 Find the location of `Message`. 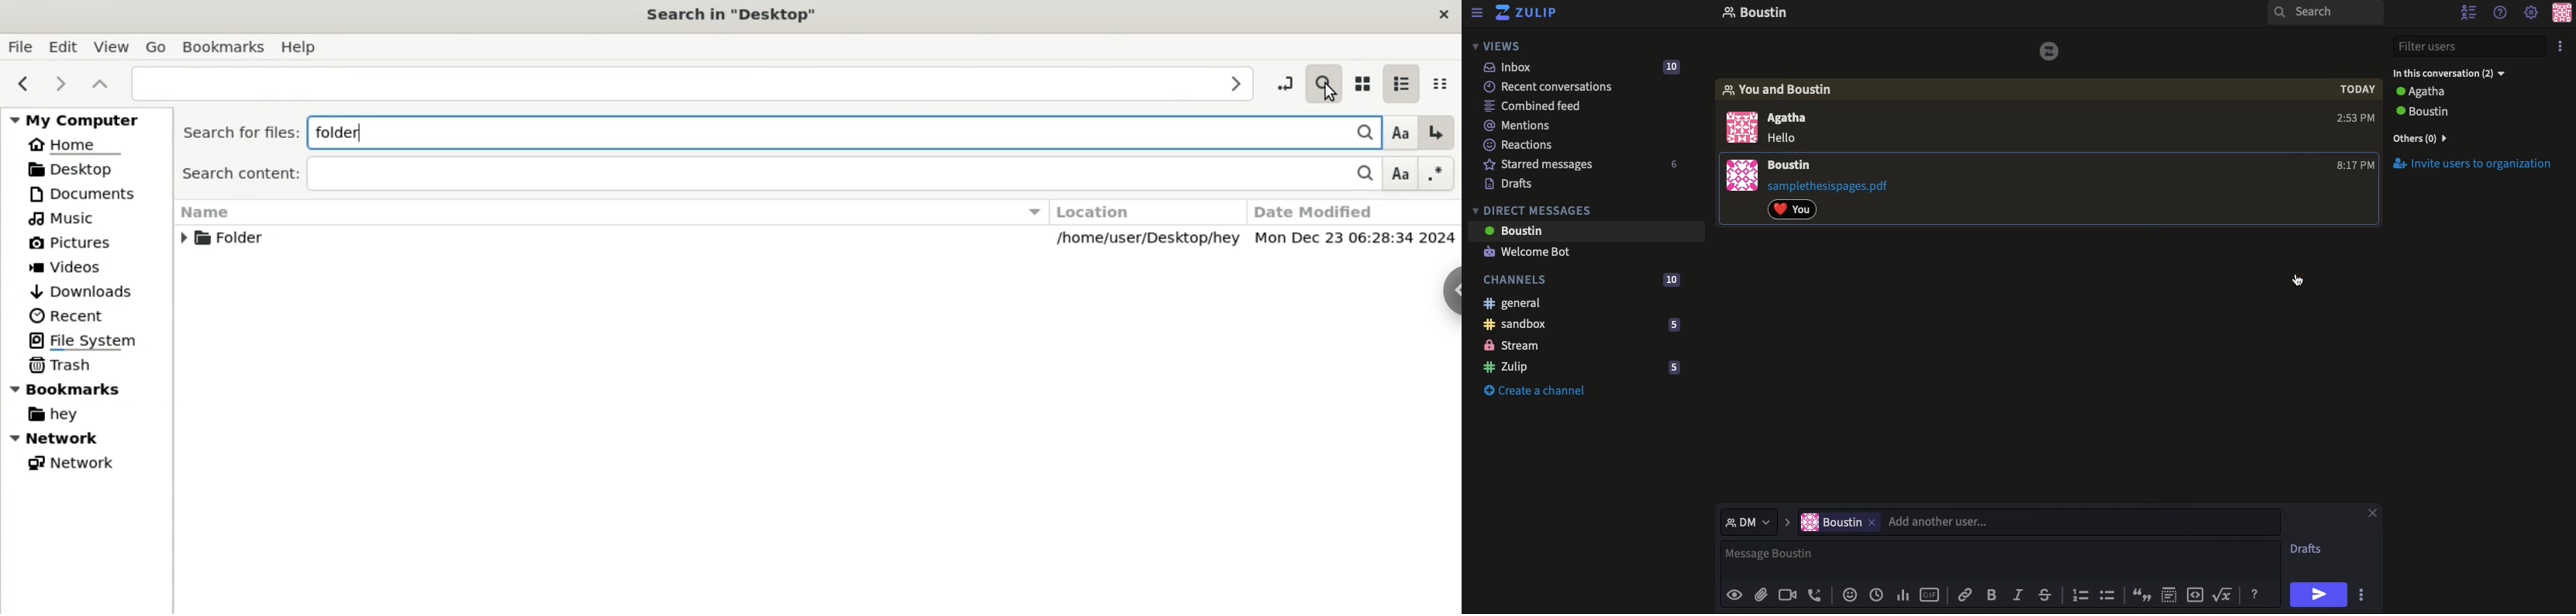

Message is located at coordinates (2000, 559).